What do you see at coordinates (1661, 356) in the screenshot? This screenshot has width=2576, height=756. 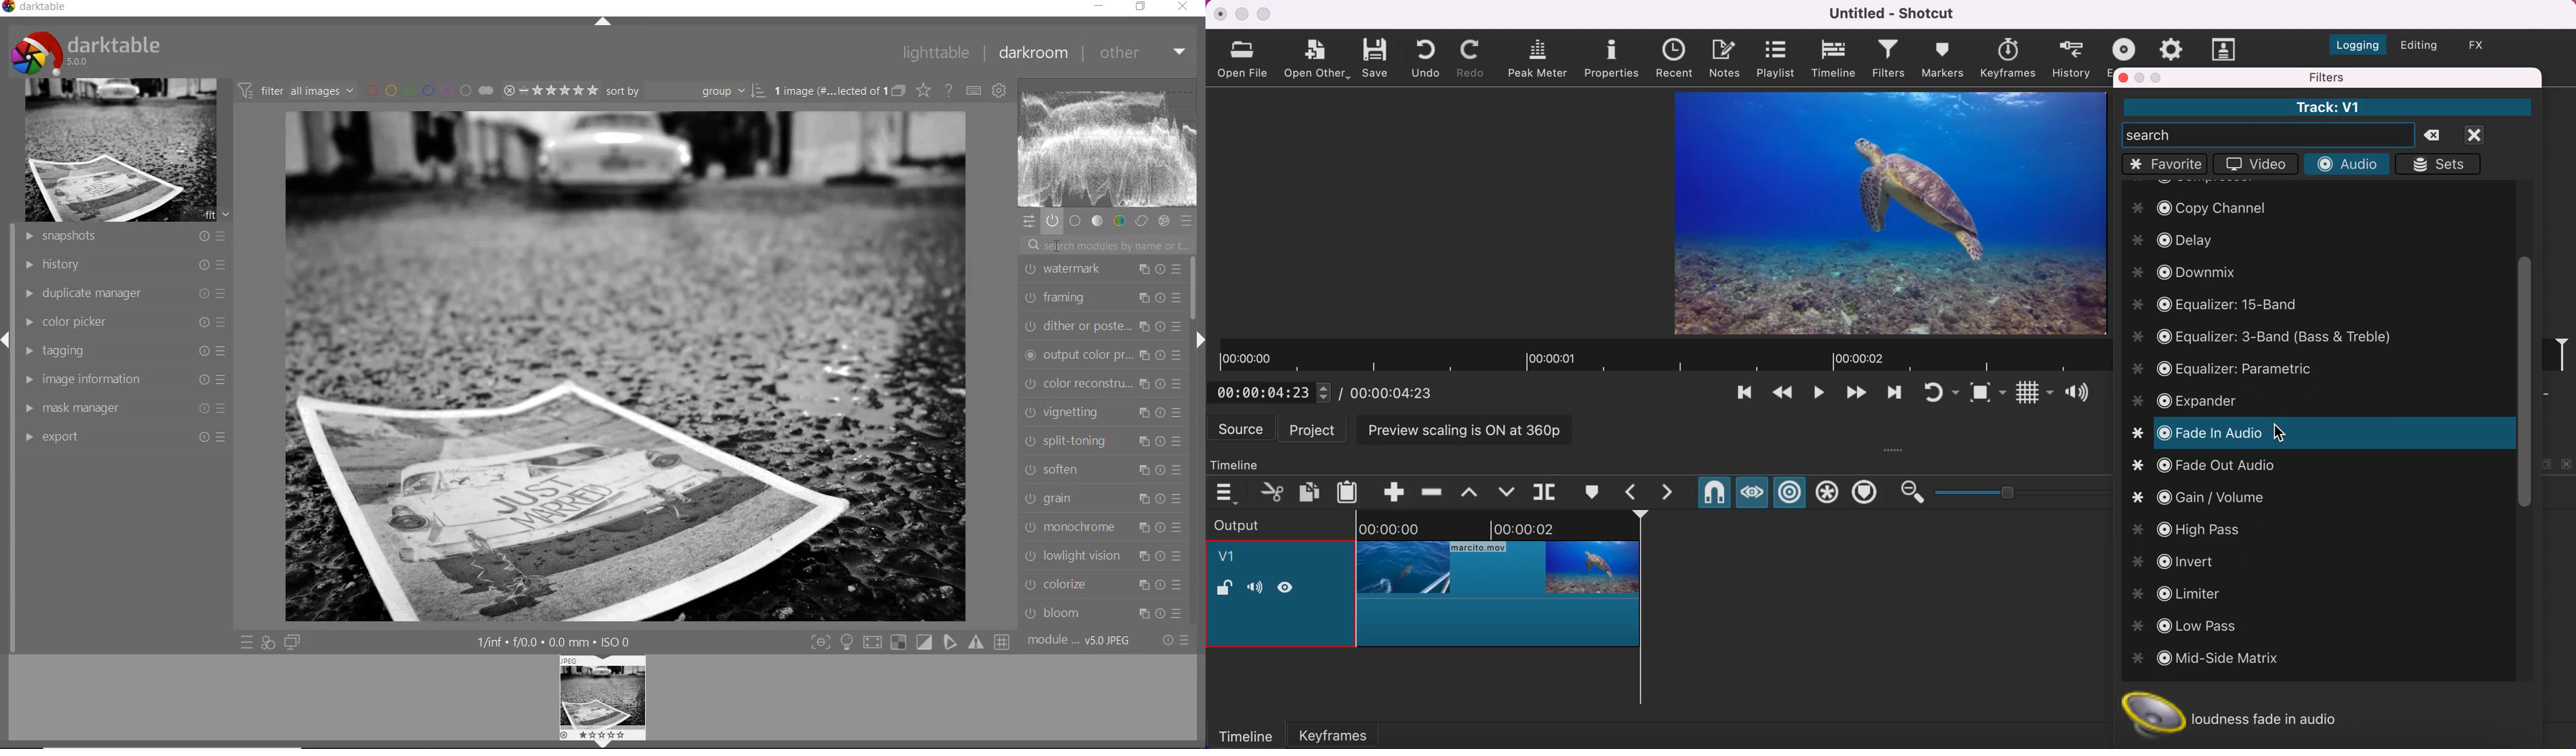 I see `clip duration` at bounding box center [1661, 356].